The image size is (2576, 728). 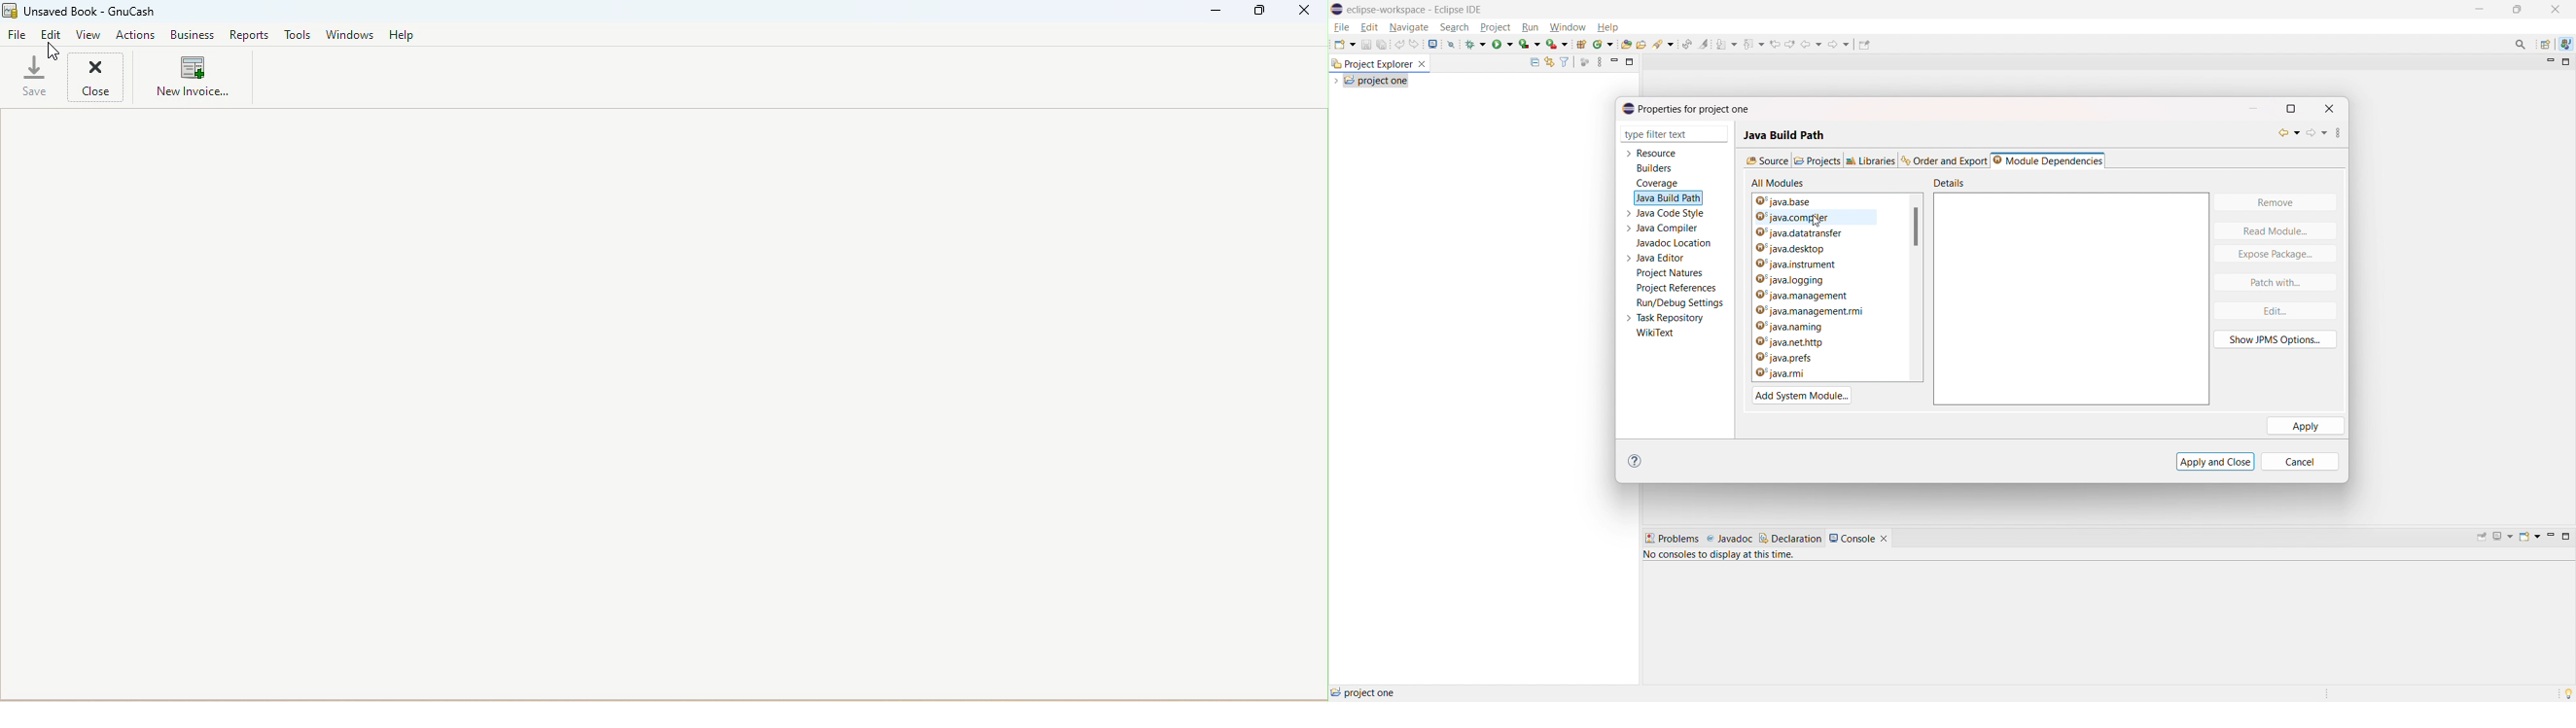 I want to click on add system module, so click(x=1802, y=395).